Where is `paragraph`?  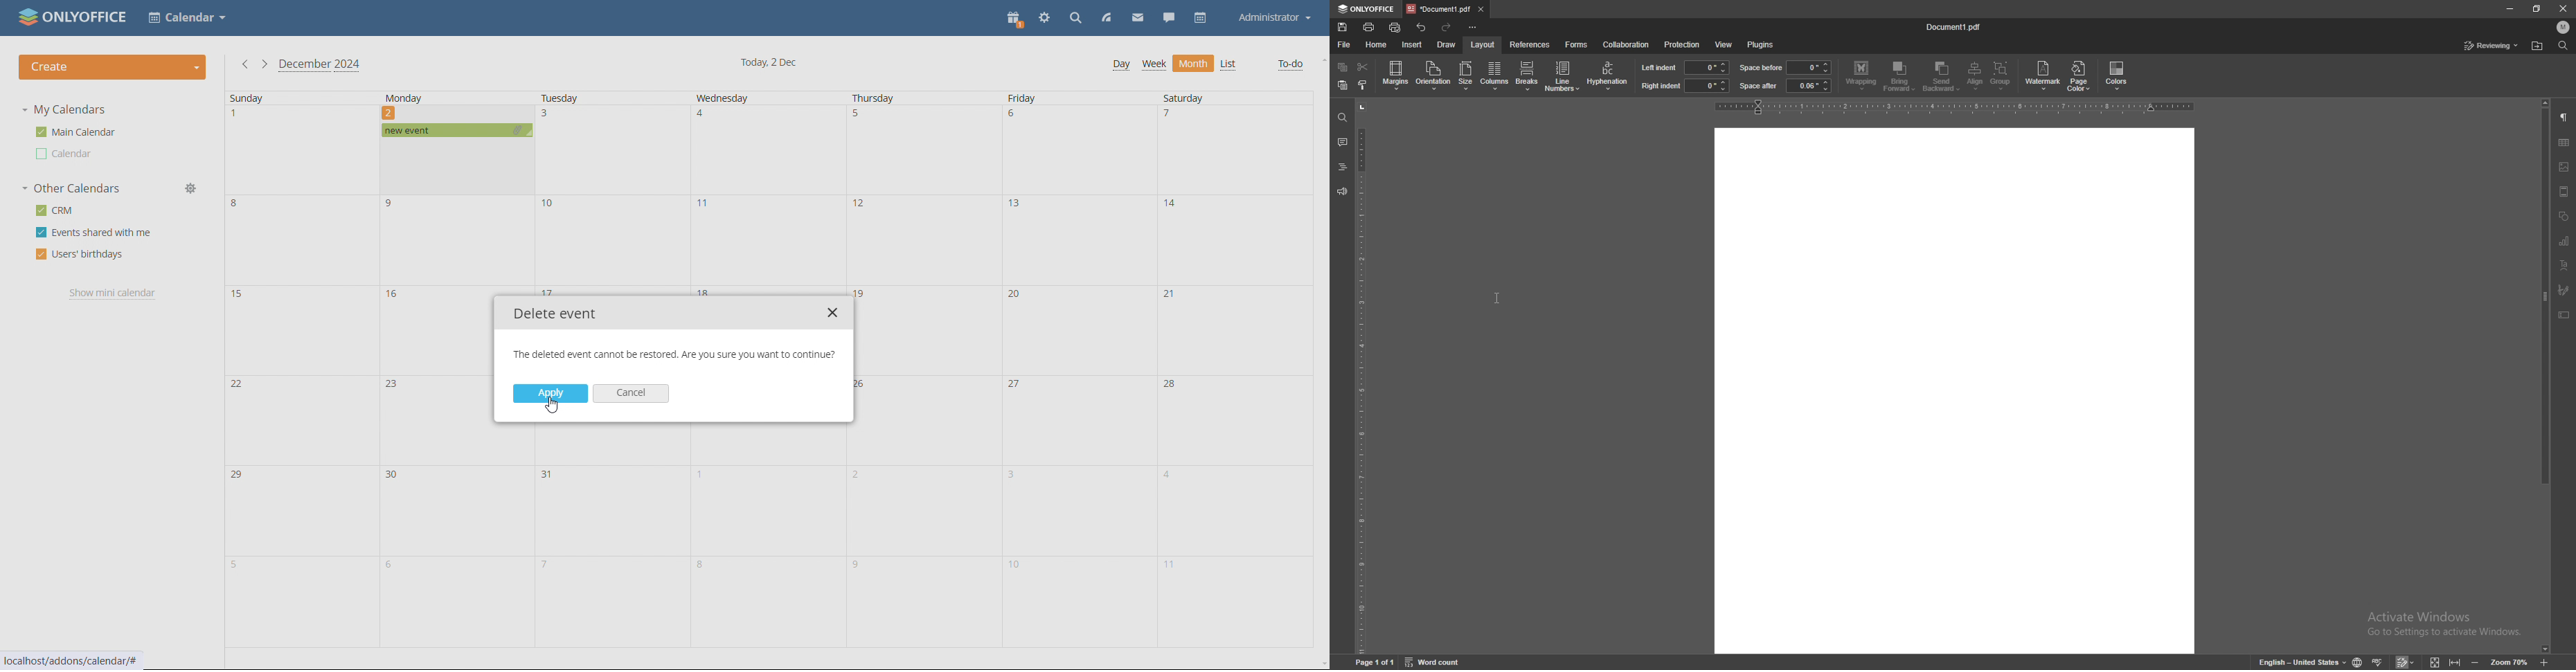
paragraph is located at coordinates (2564, 118).